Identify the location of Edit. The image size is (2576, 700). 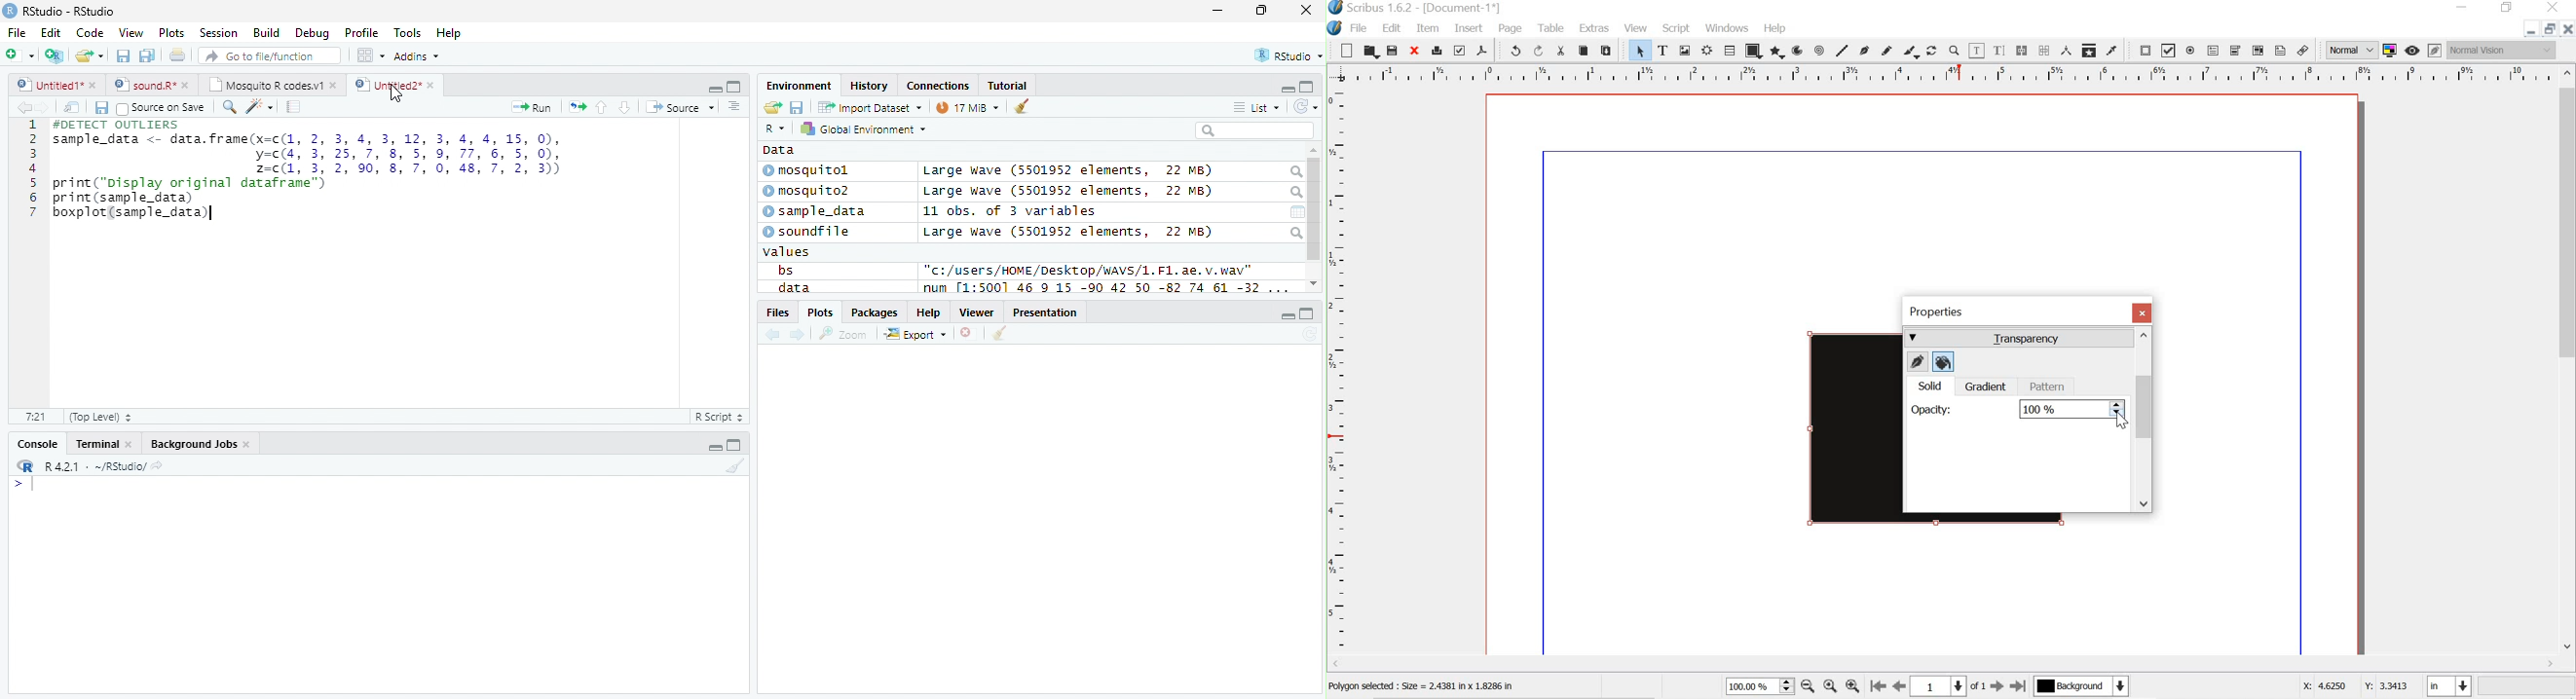
(52, 33).